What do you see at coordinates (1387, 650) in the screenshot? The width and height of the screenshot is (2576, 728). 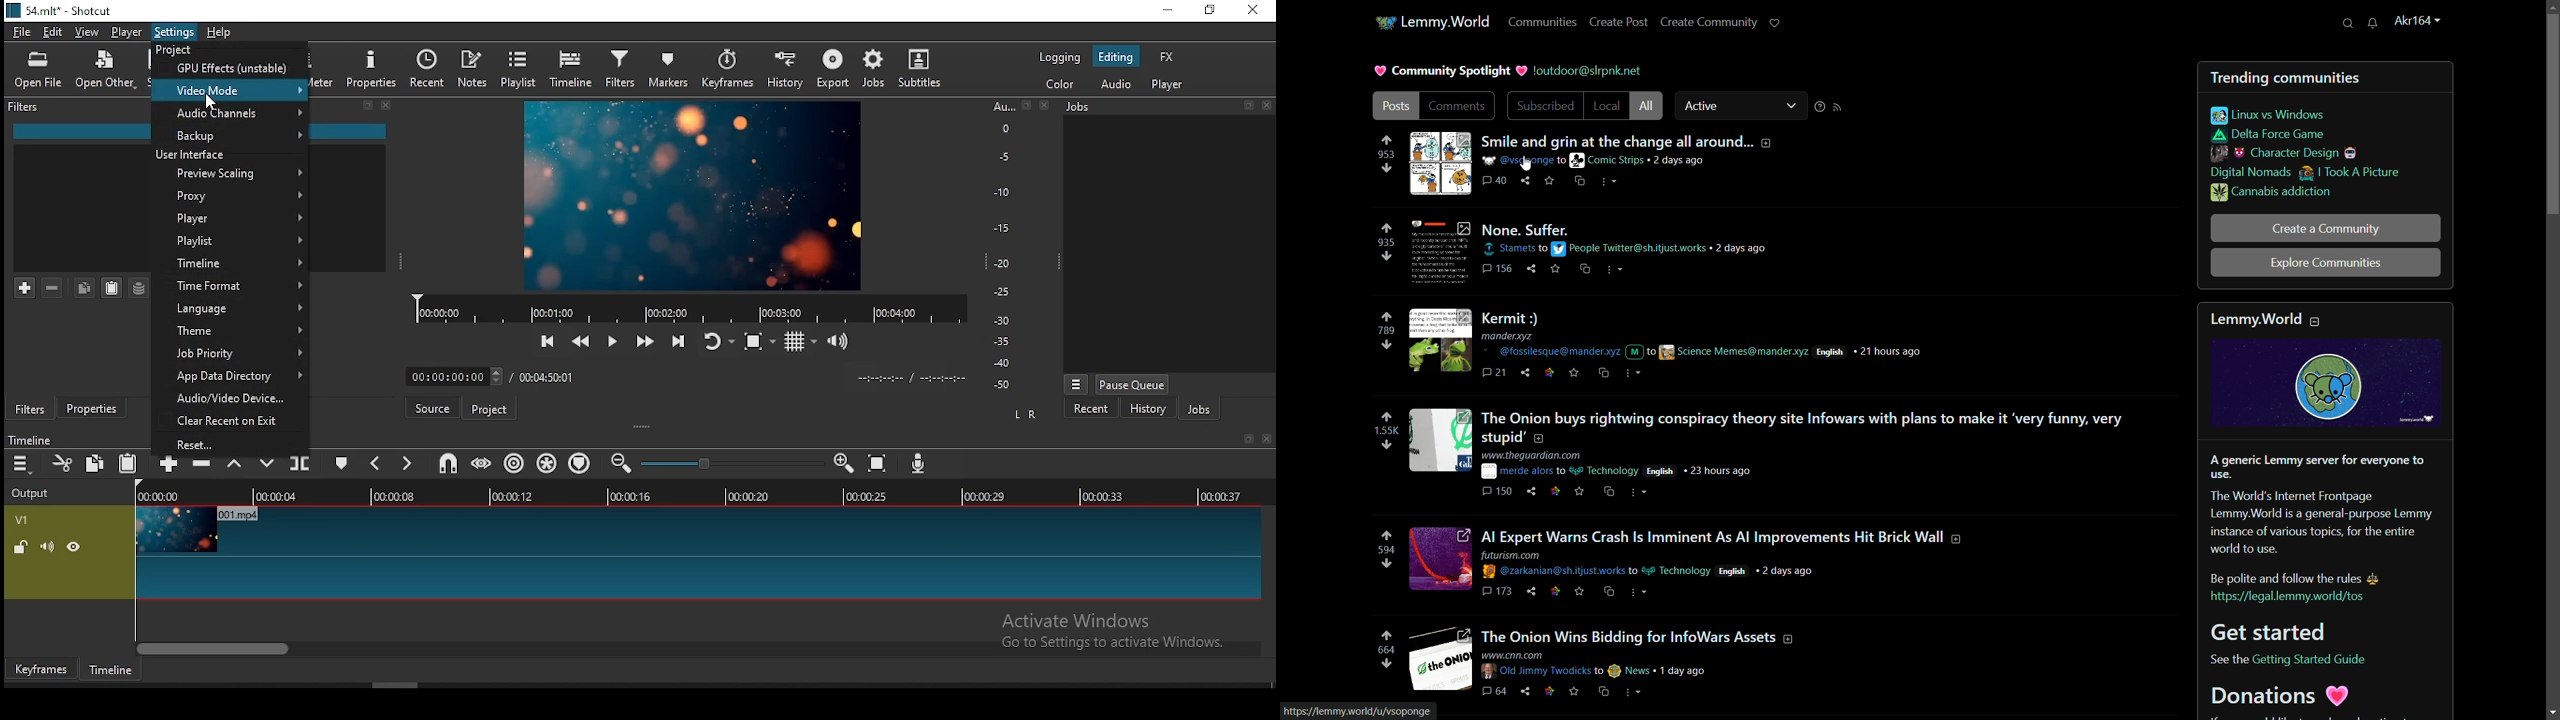 I see `number of votes` at bounding box center [1387, 650].